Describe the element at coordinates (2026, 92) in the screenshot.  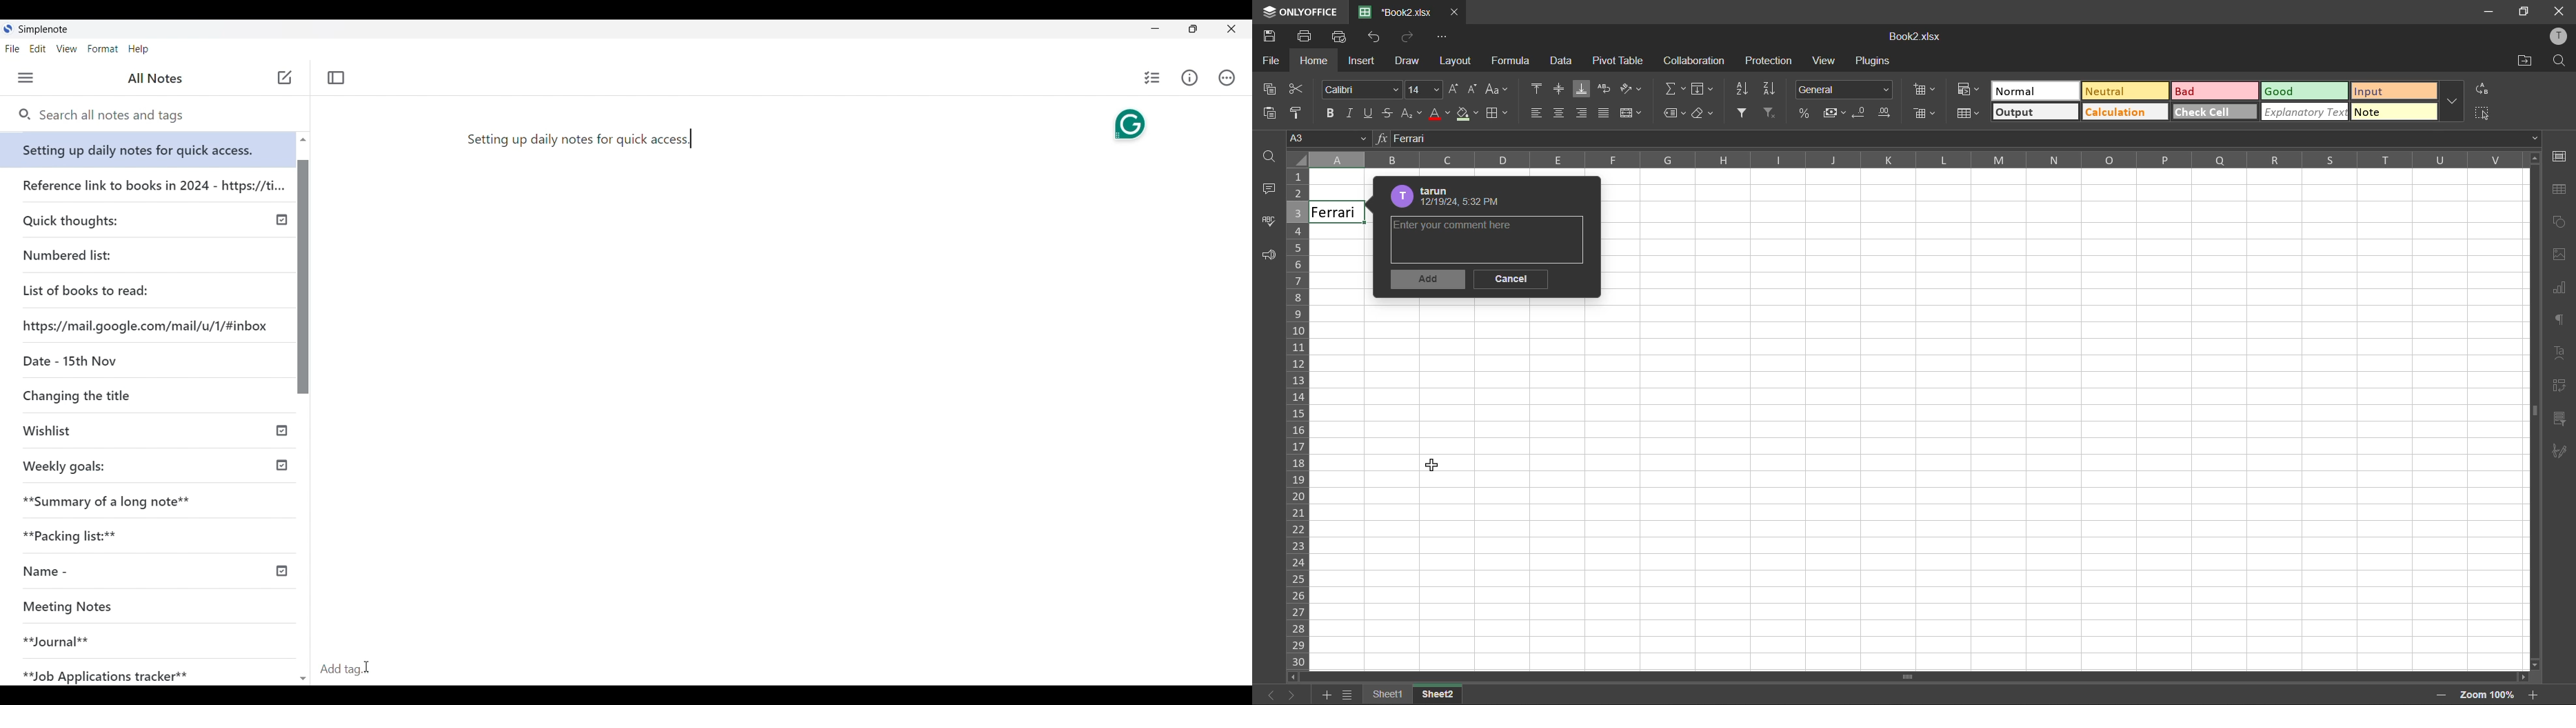
I see `normal` at that location.